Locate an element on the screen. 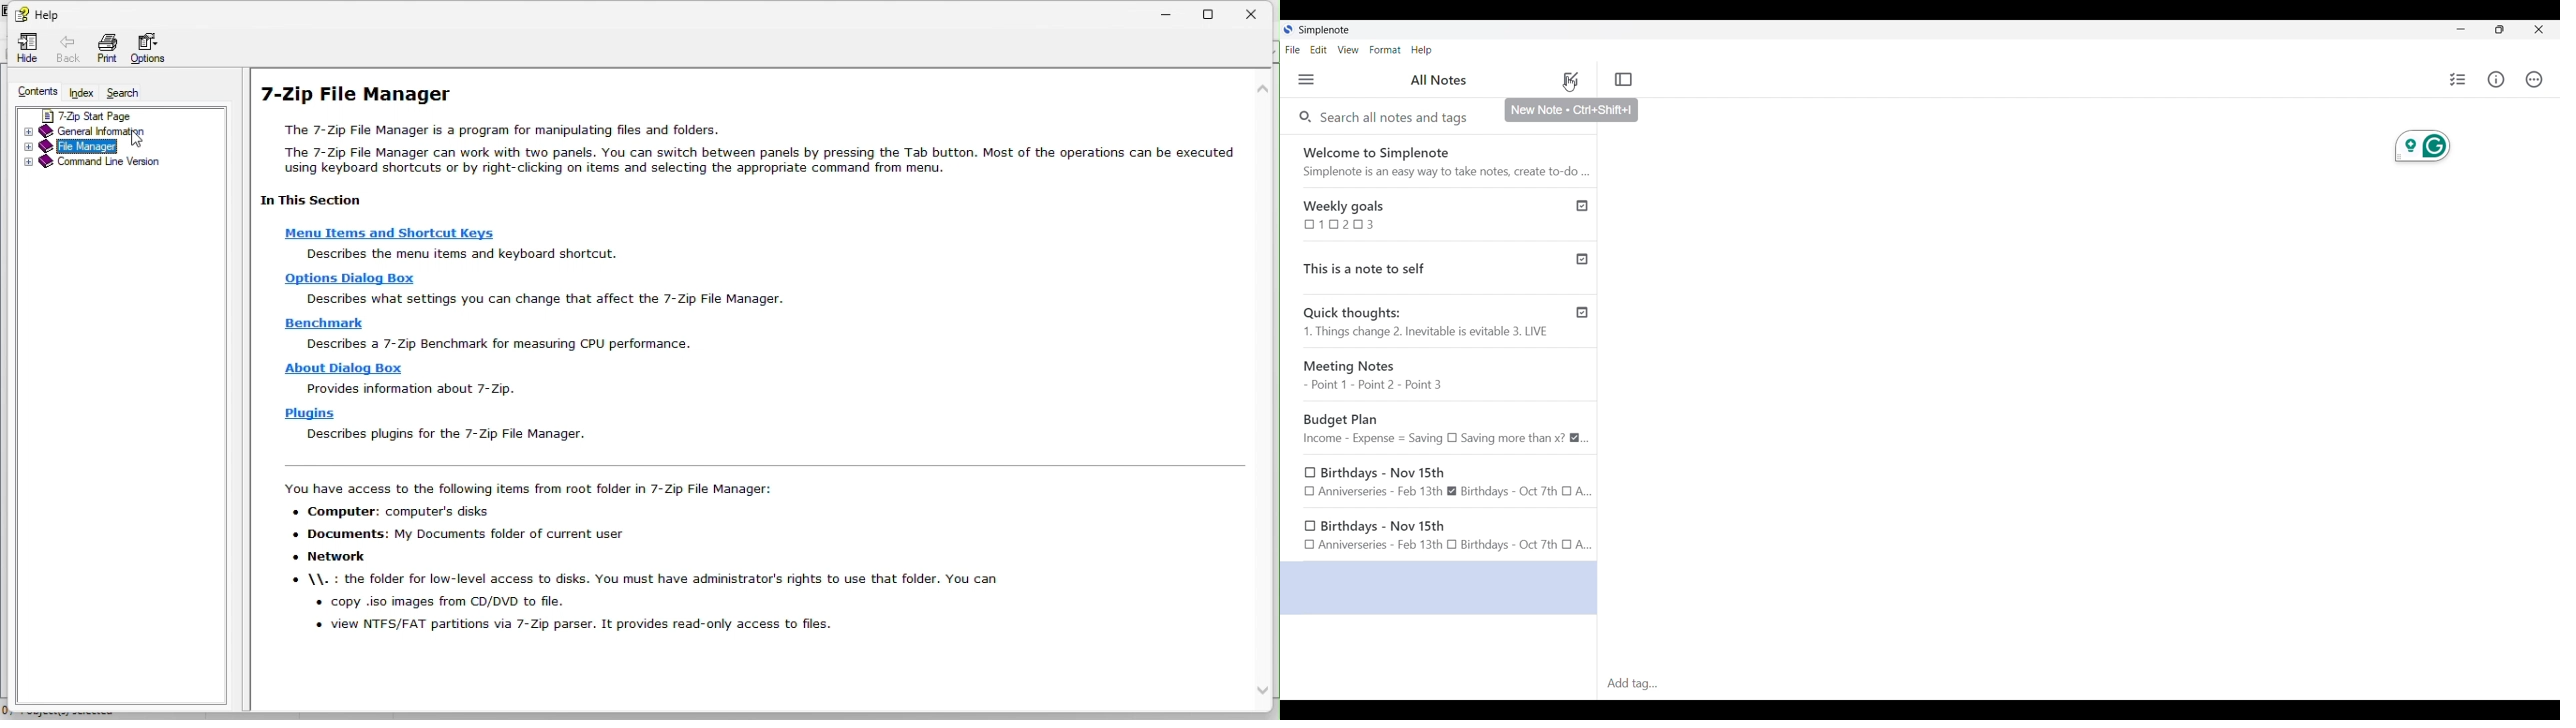 Image resolution: width=2576 pixels, height=728 pixels. Title of left panel is located at coordinates (1439, 79).